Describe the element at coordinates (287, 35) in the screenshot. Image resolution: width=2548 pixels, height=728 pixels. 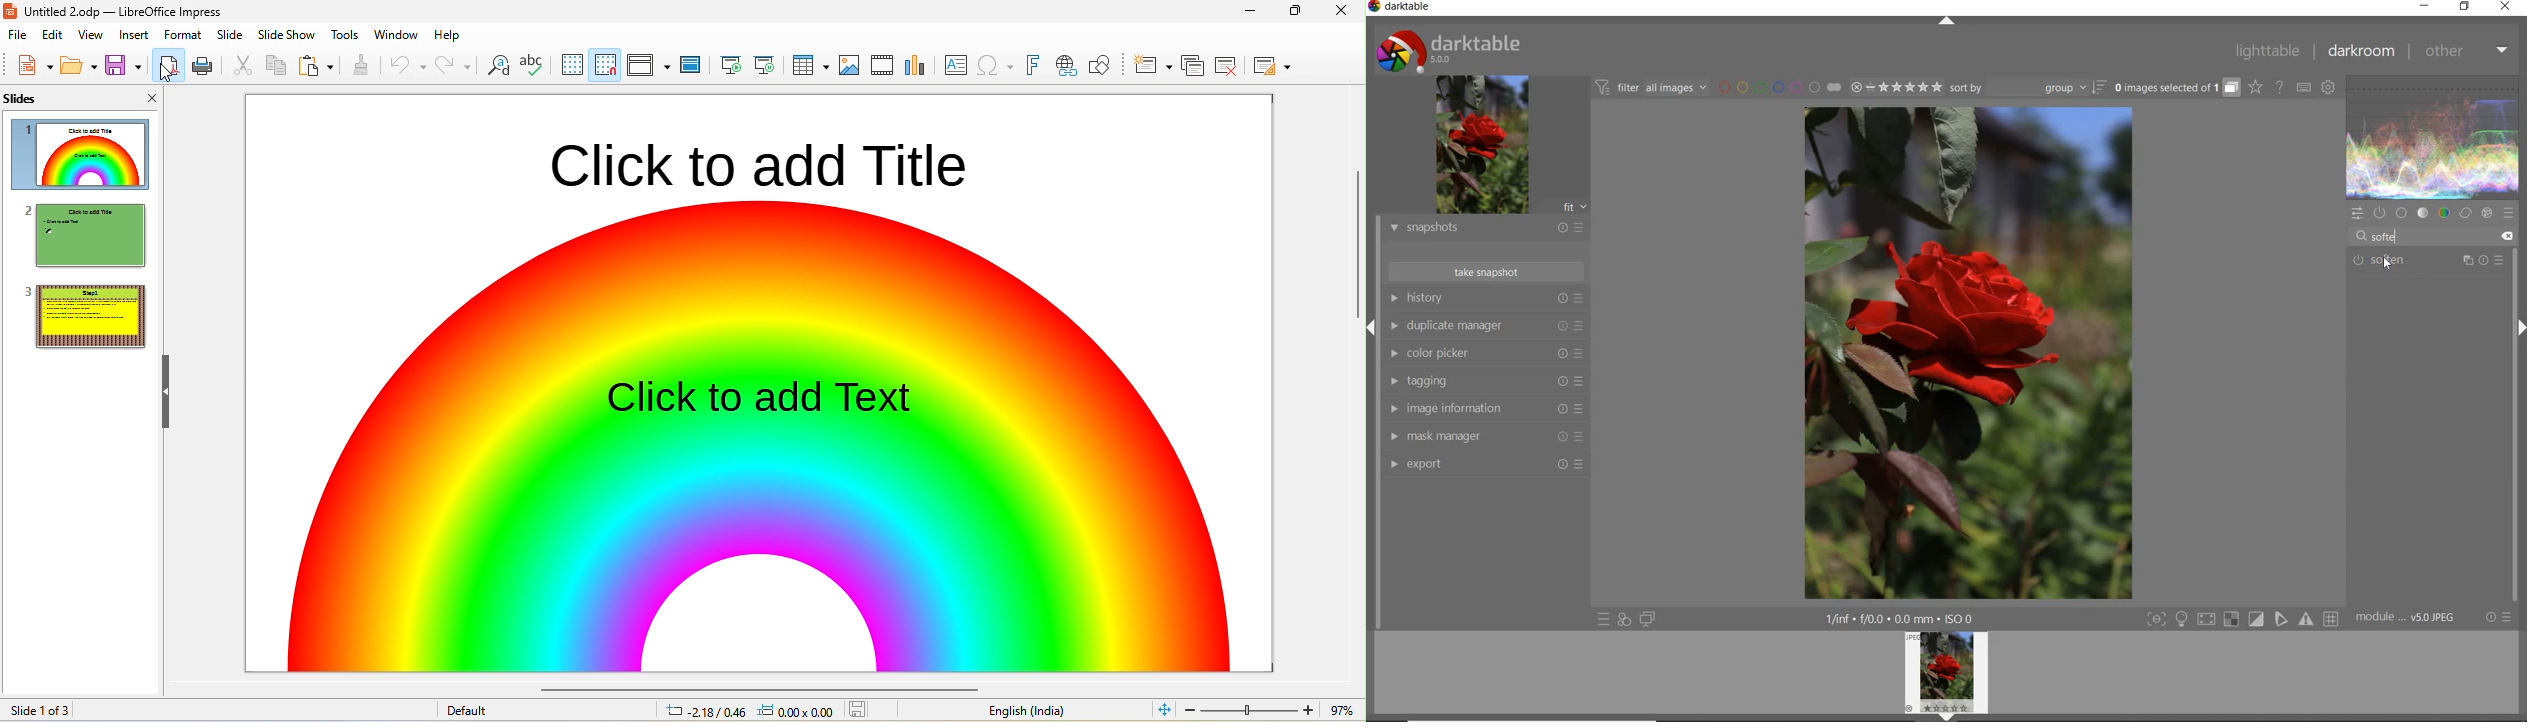
I see `slideshow` at that location.